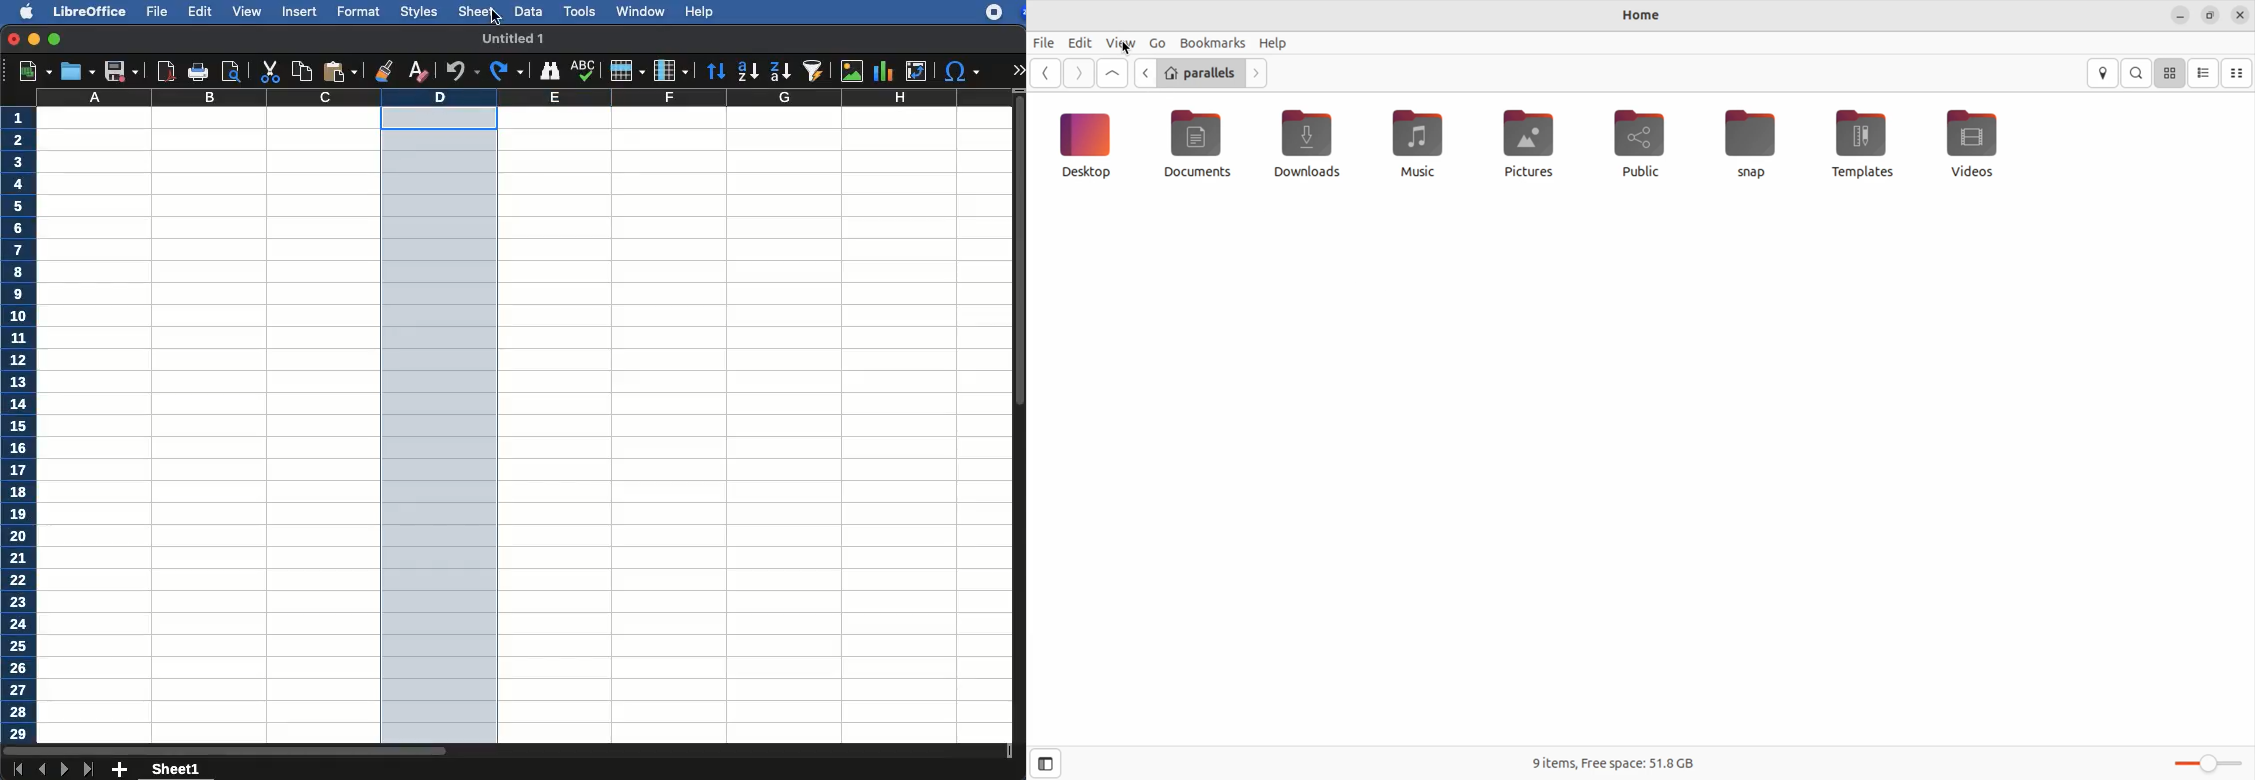 Image resolution: width=2268 pixels, height=784 pixels. What do you see at coordinates (578, 10) in the screenshot?
I see `tools` at bounding box center [578, 10].